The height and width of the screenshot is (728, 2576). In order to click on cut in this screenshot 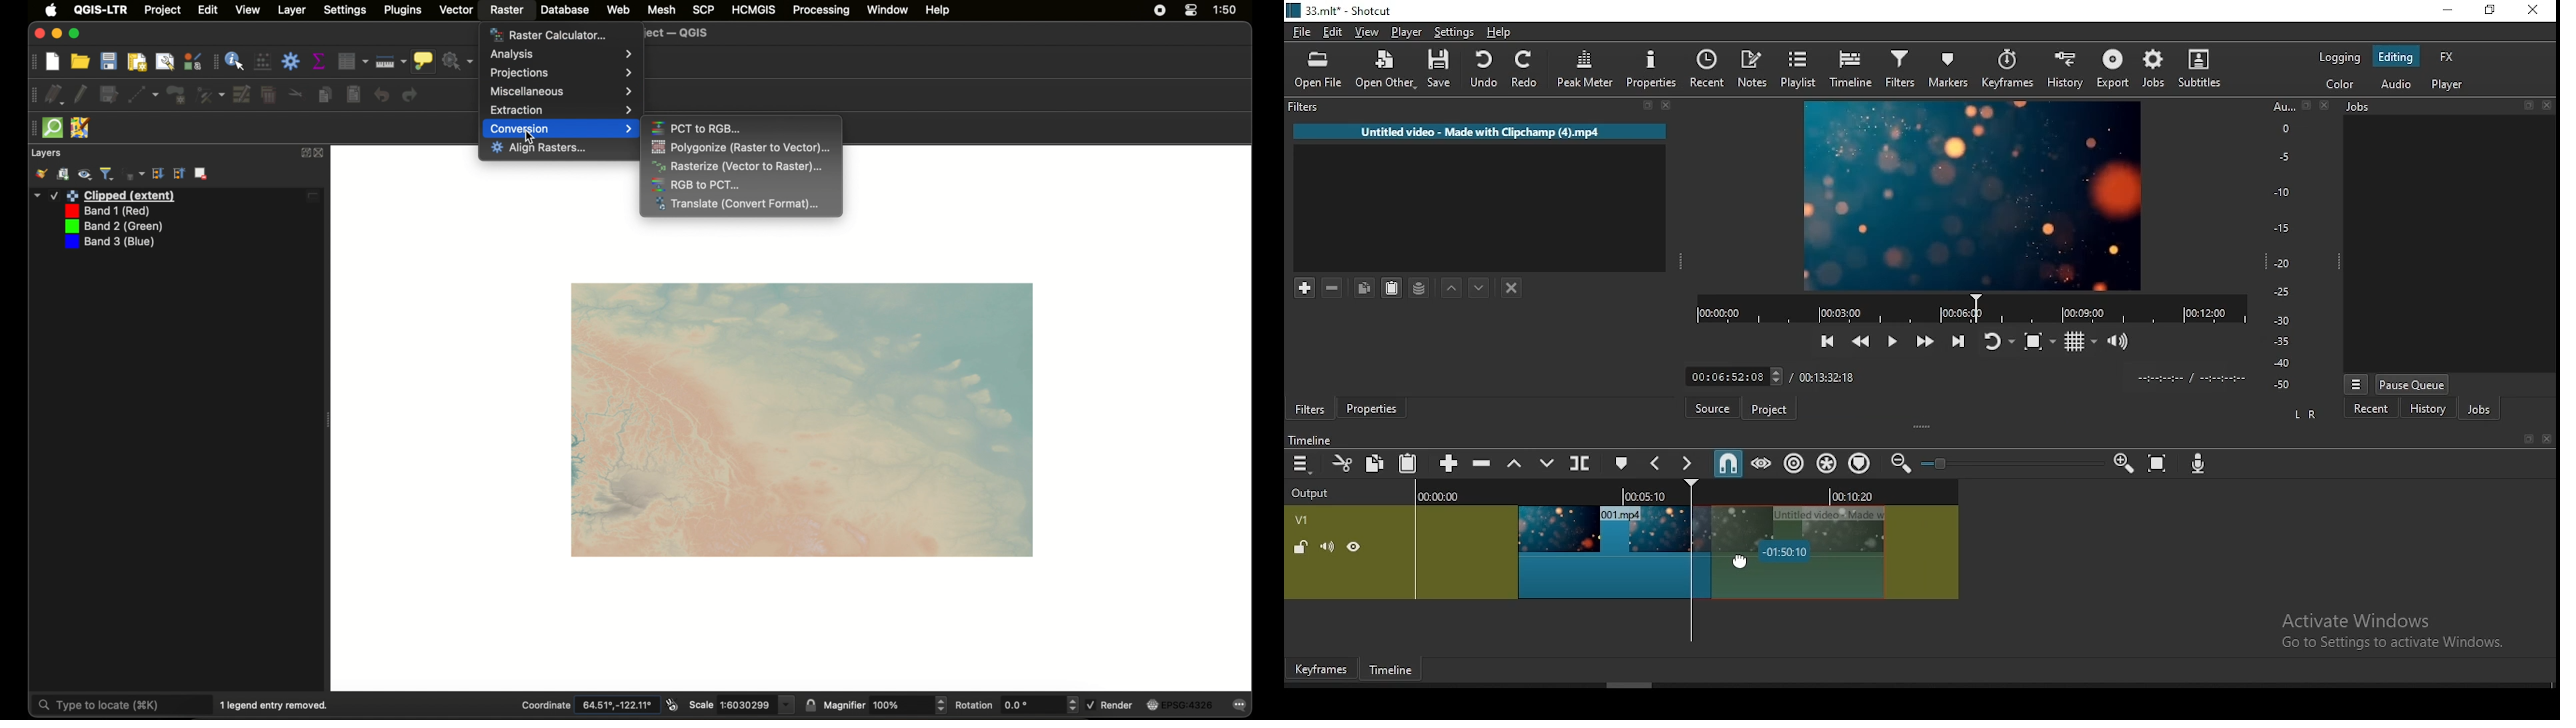, I will do `click(296, 92)`.